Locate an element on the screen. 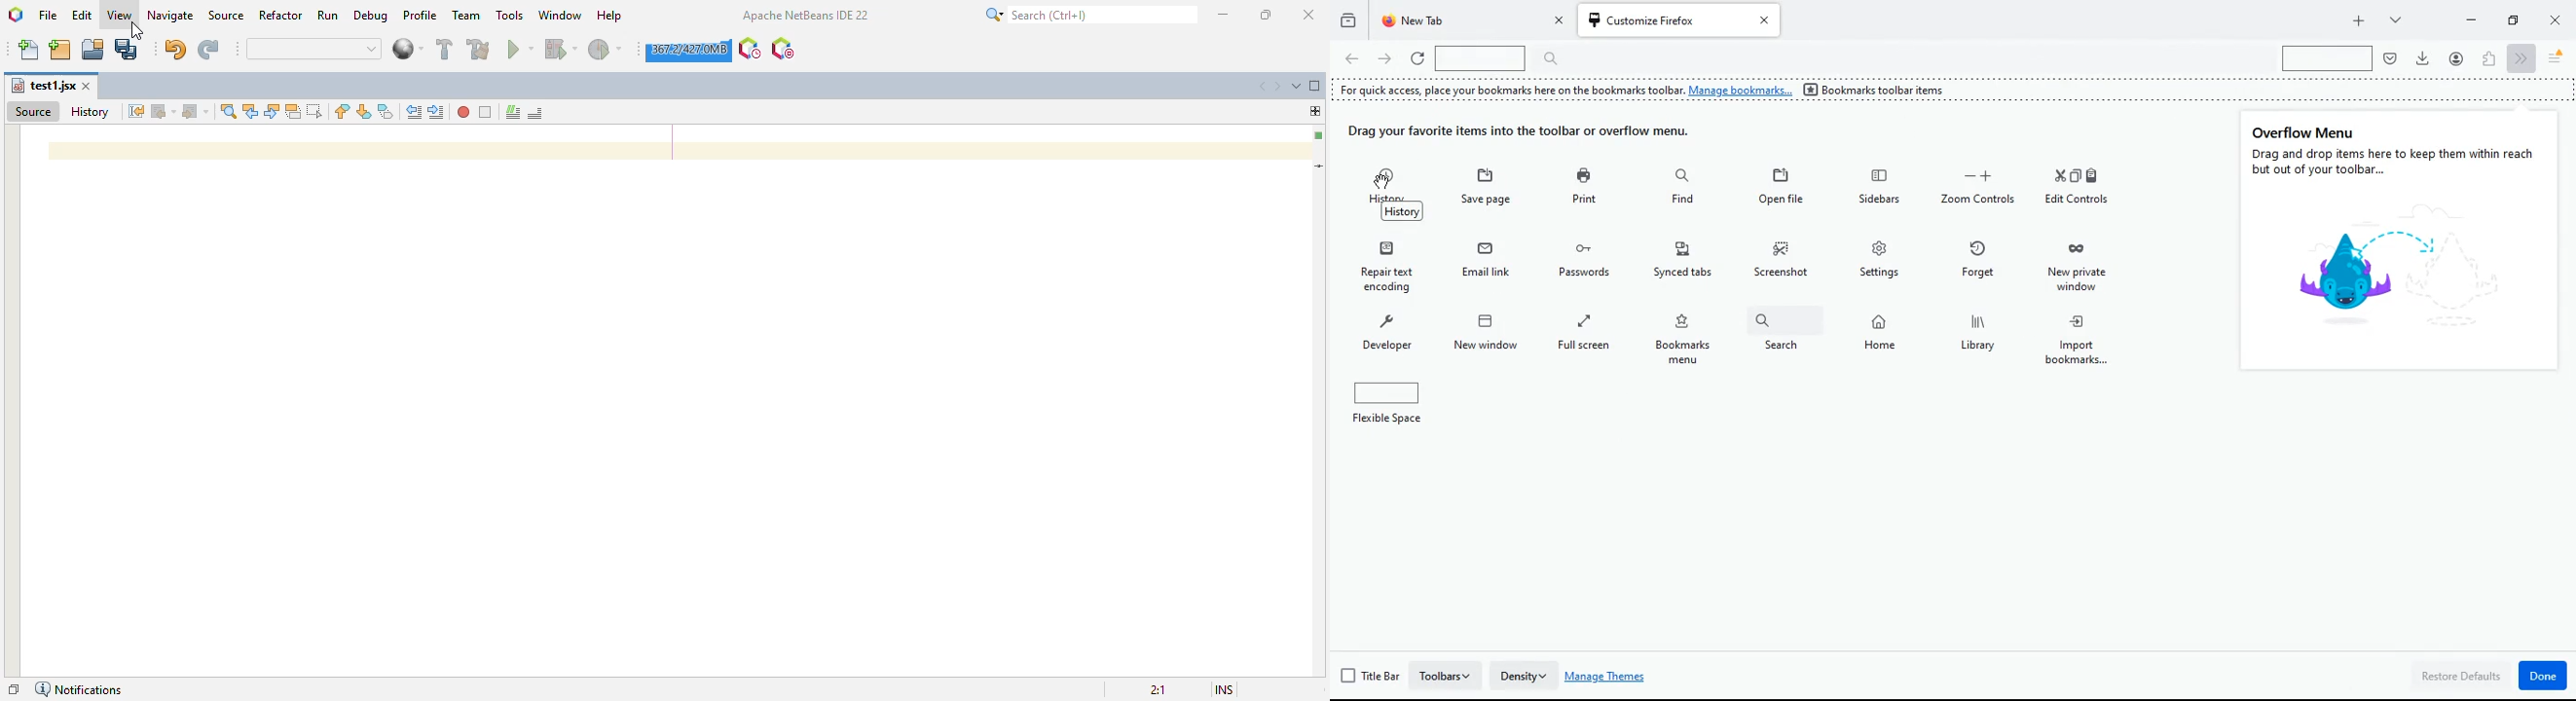 This screenshot has width=2576, height=728. restore defaults is located at coordinates (2462, 677).